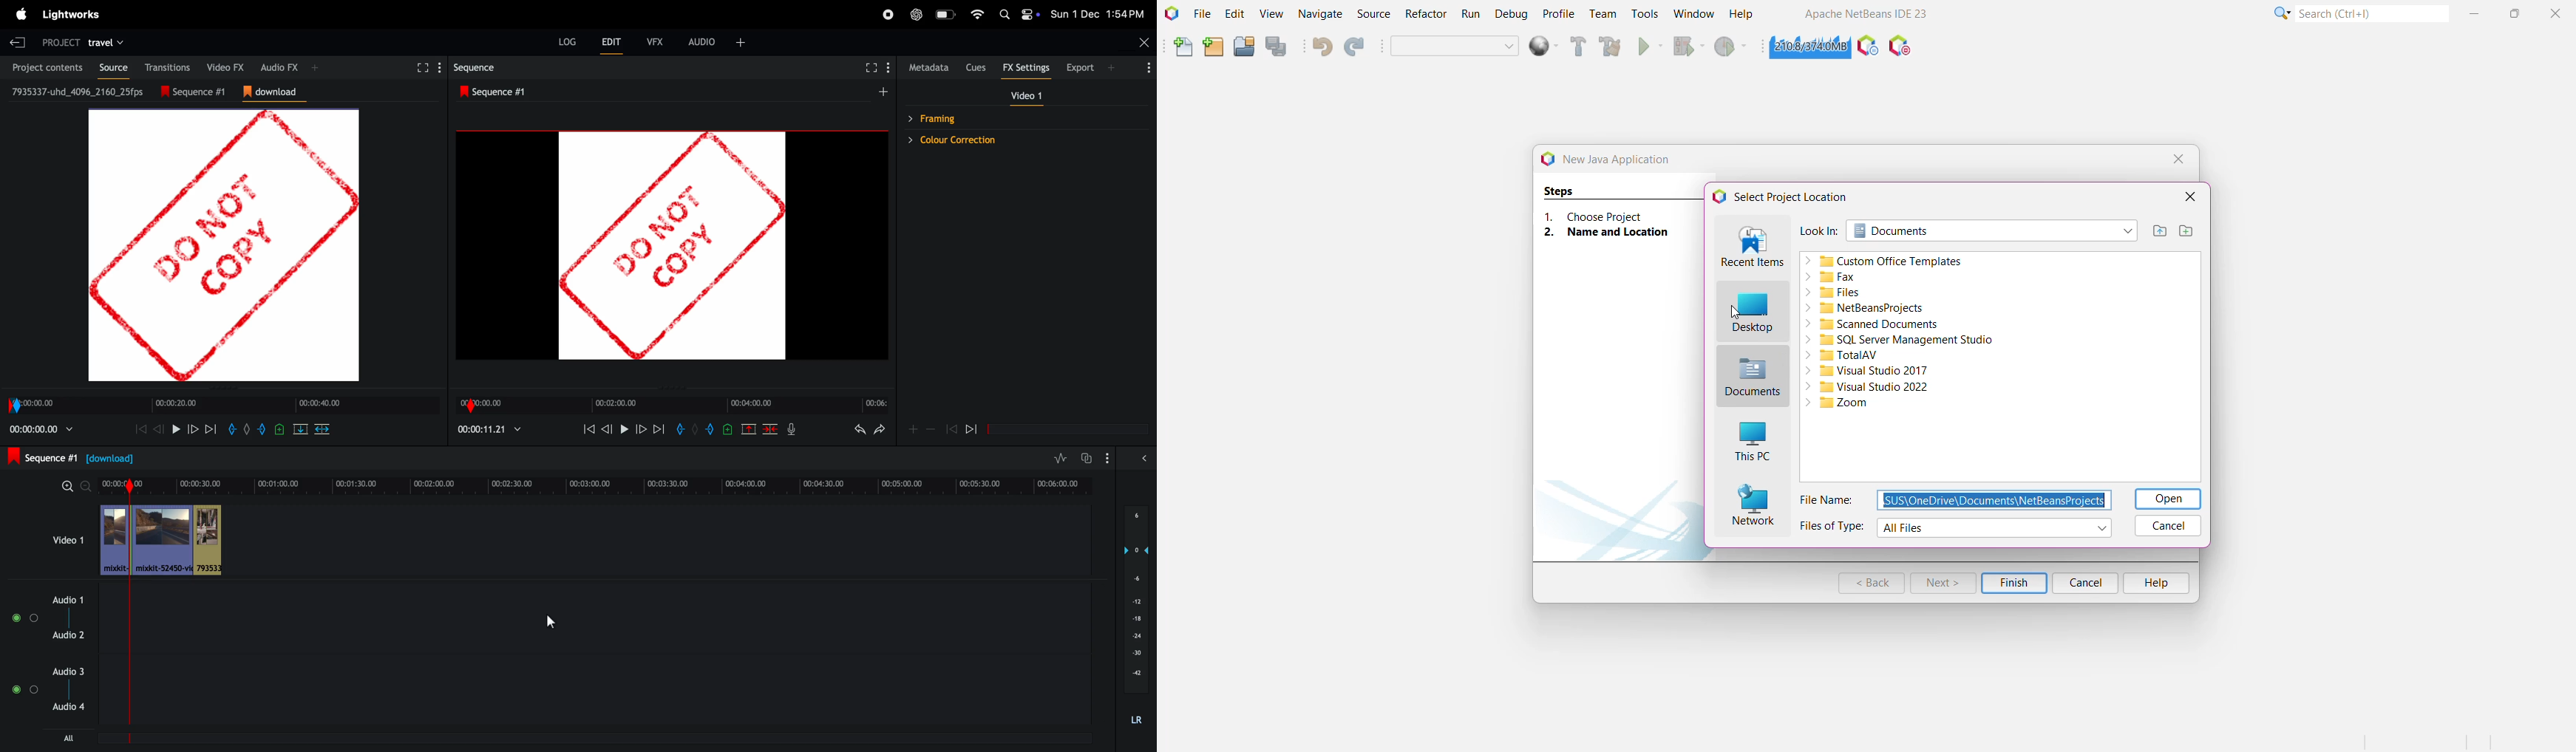 This screenshot has height=756, width=2576. What do you see at coordinates (1372, 14) in the screenshot?
I see `Source` at bounding box center [1372, 14].